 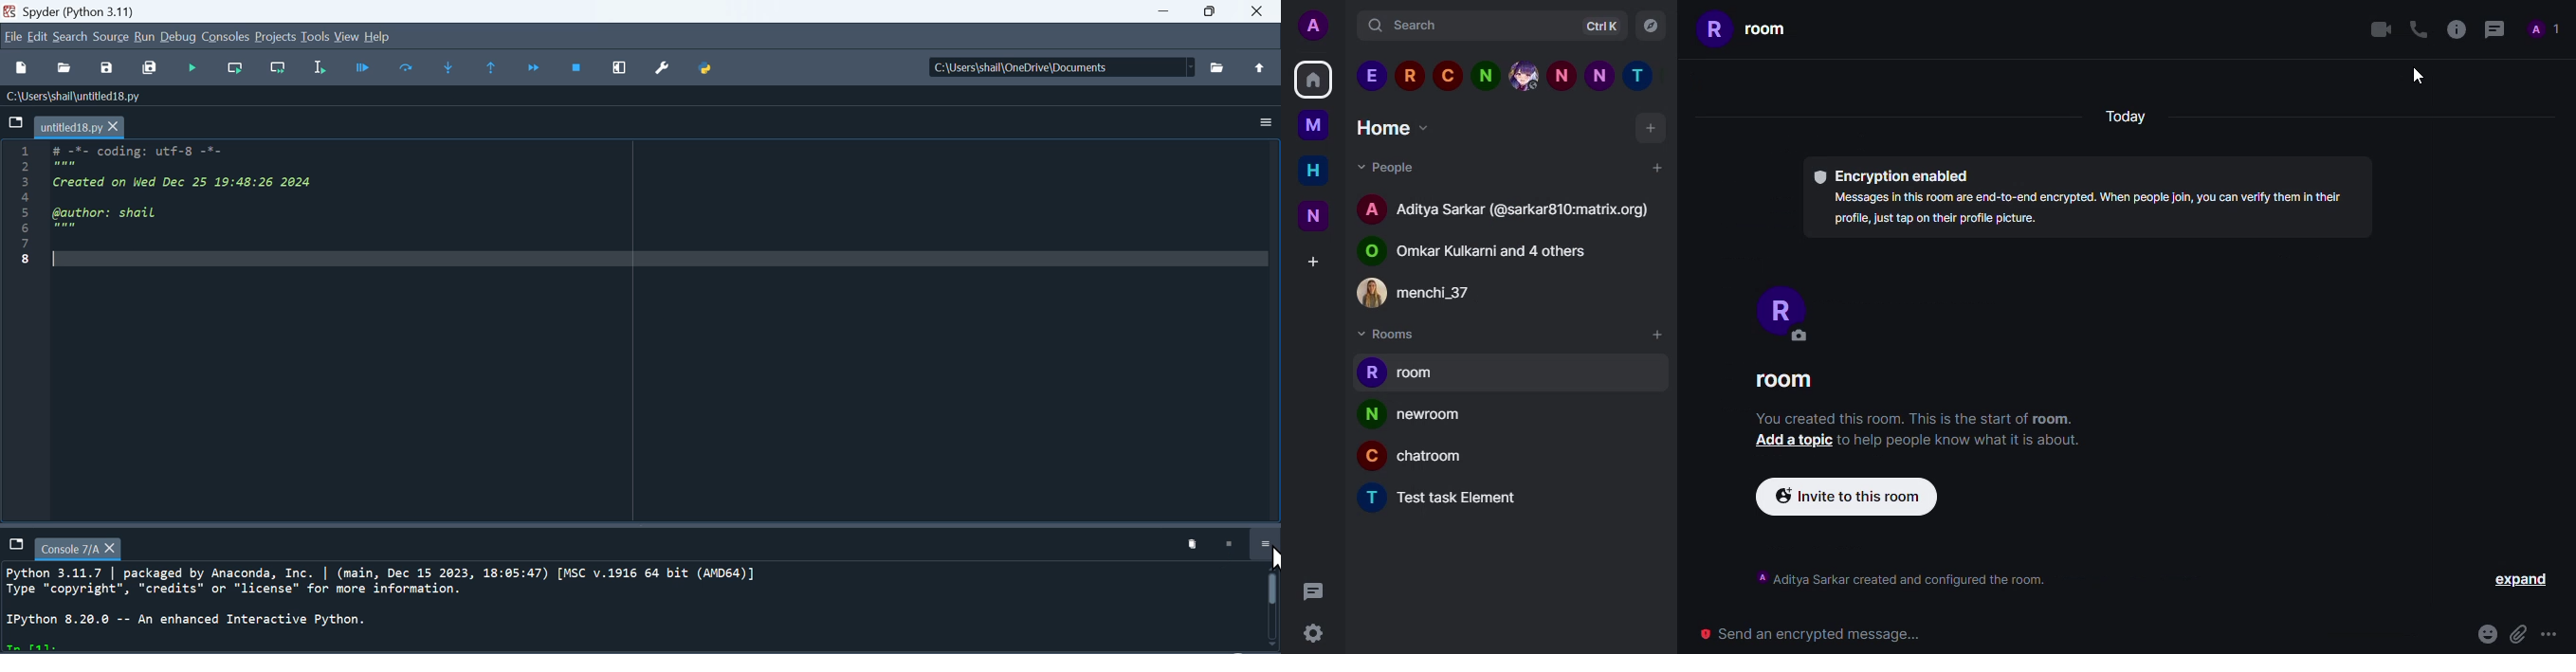 What do you see at coordinates (1797, 336) in the screenshot?
I see `edit` at bounding box center [1797, 336].